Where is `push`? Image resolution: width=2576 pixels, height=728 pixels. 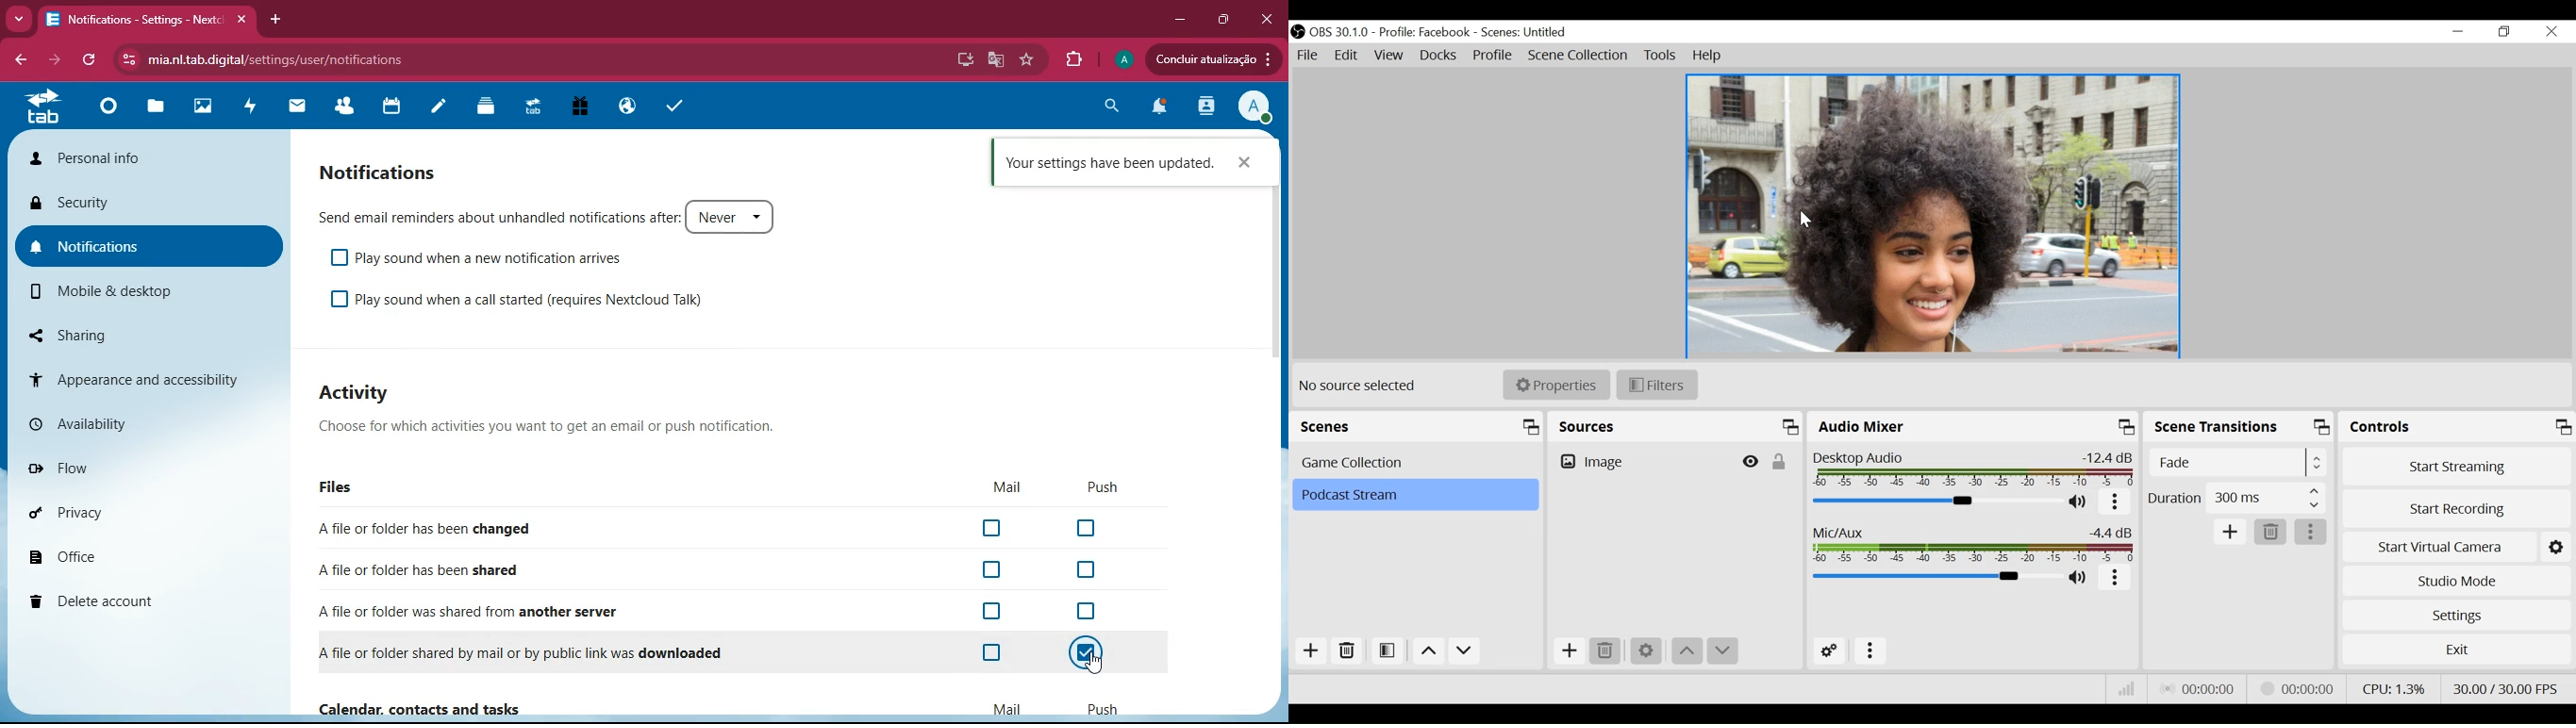
push is located at coordinates (1104, 487).